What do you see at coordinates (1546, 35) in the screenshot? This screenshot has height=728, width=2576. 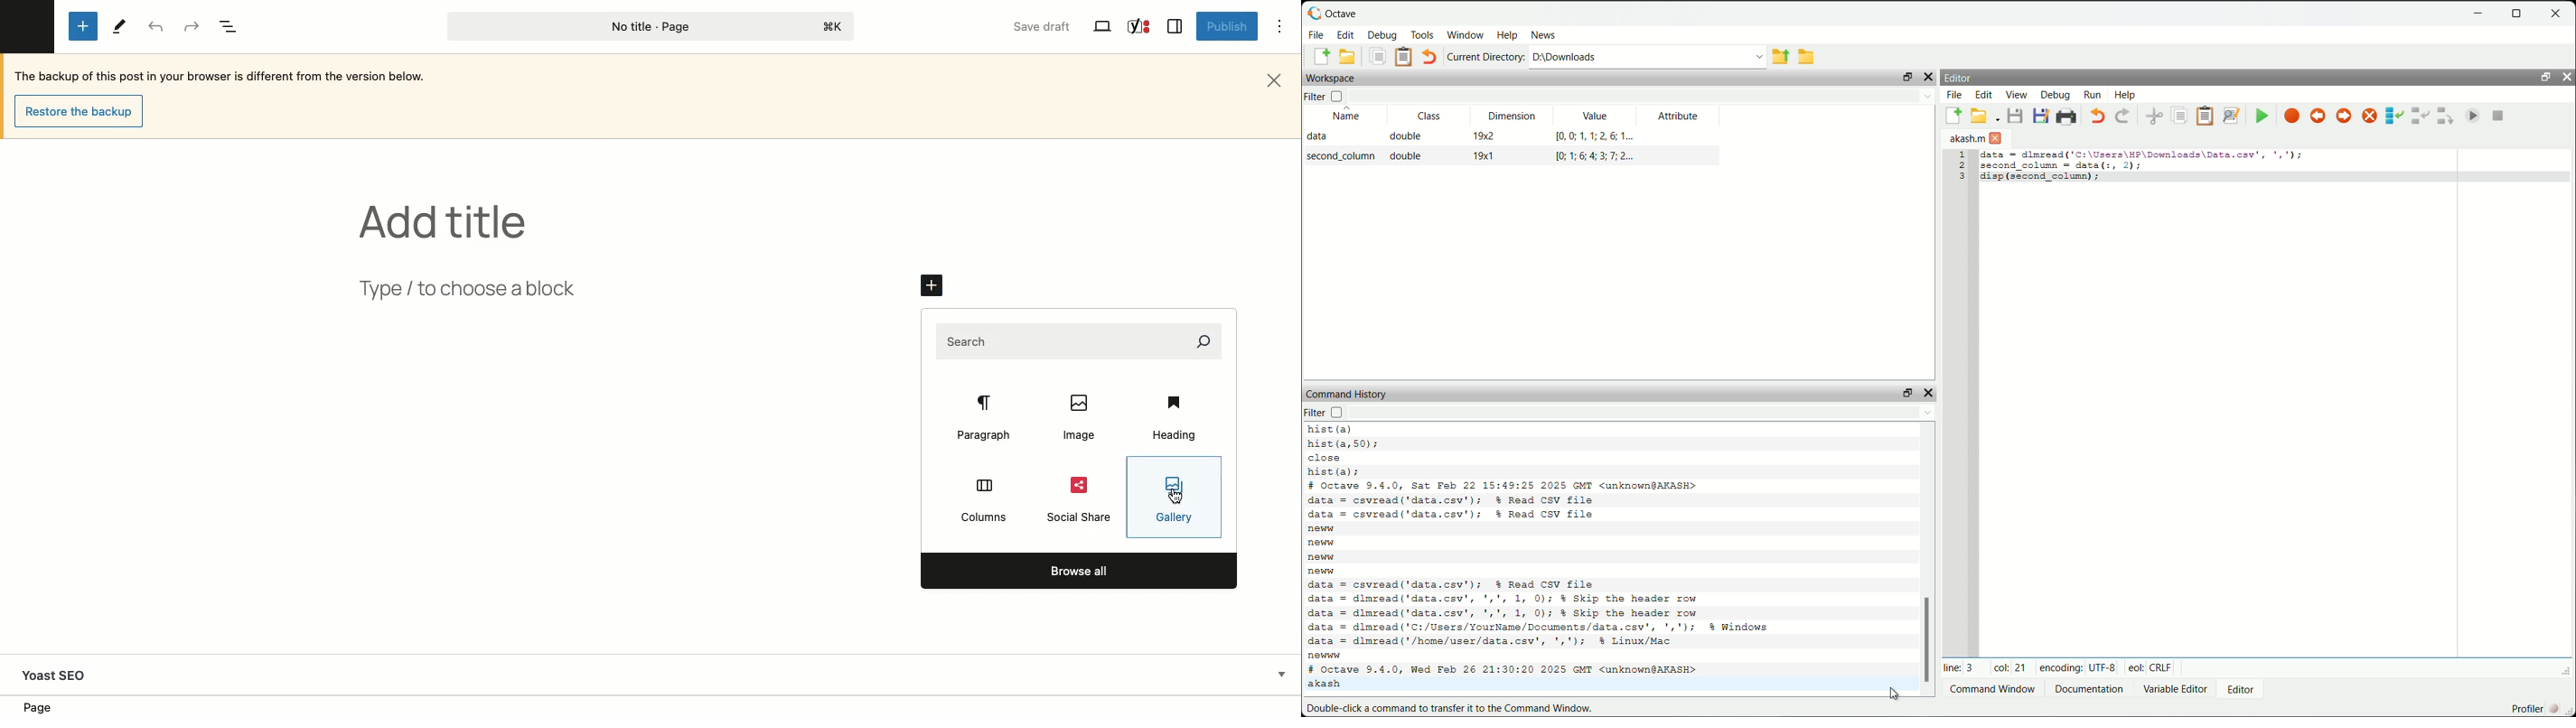 I see `news` at bounding box center [1546, 35].